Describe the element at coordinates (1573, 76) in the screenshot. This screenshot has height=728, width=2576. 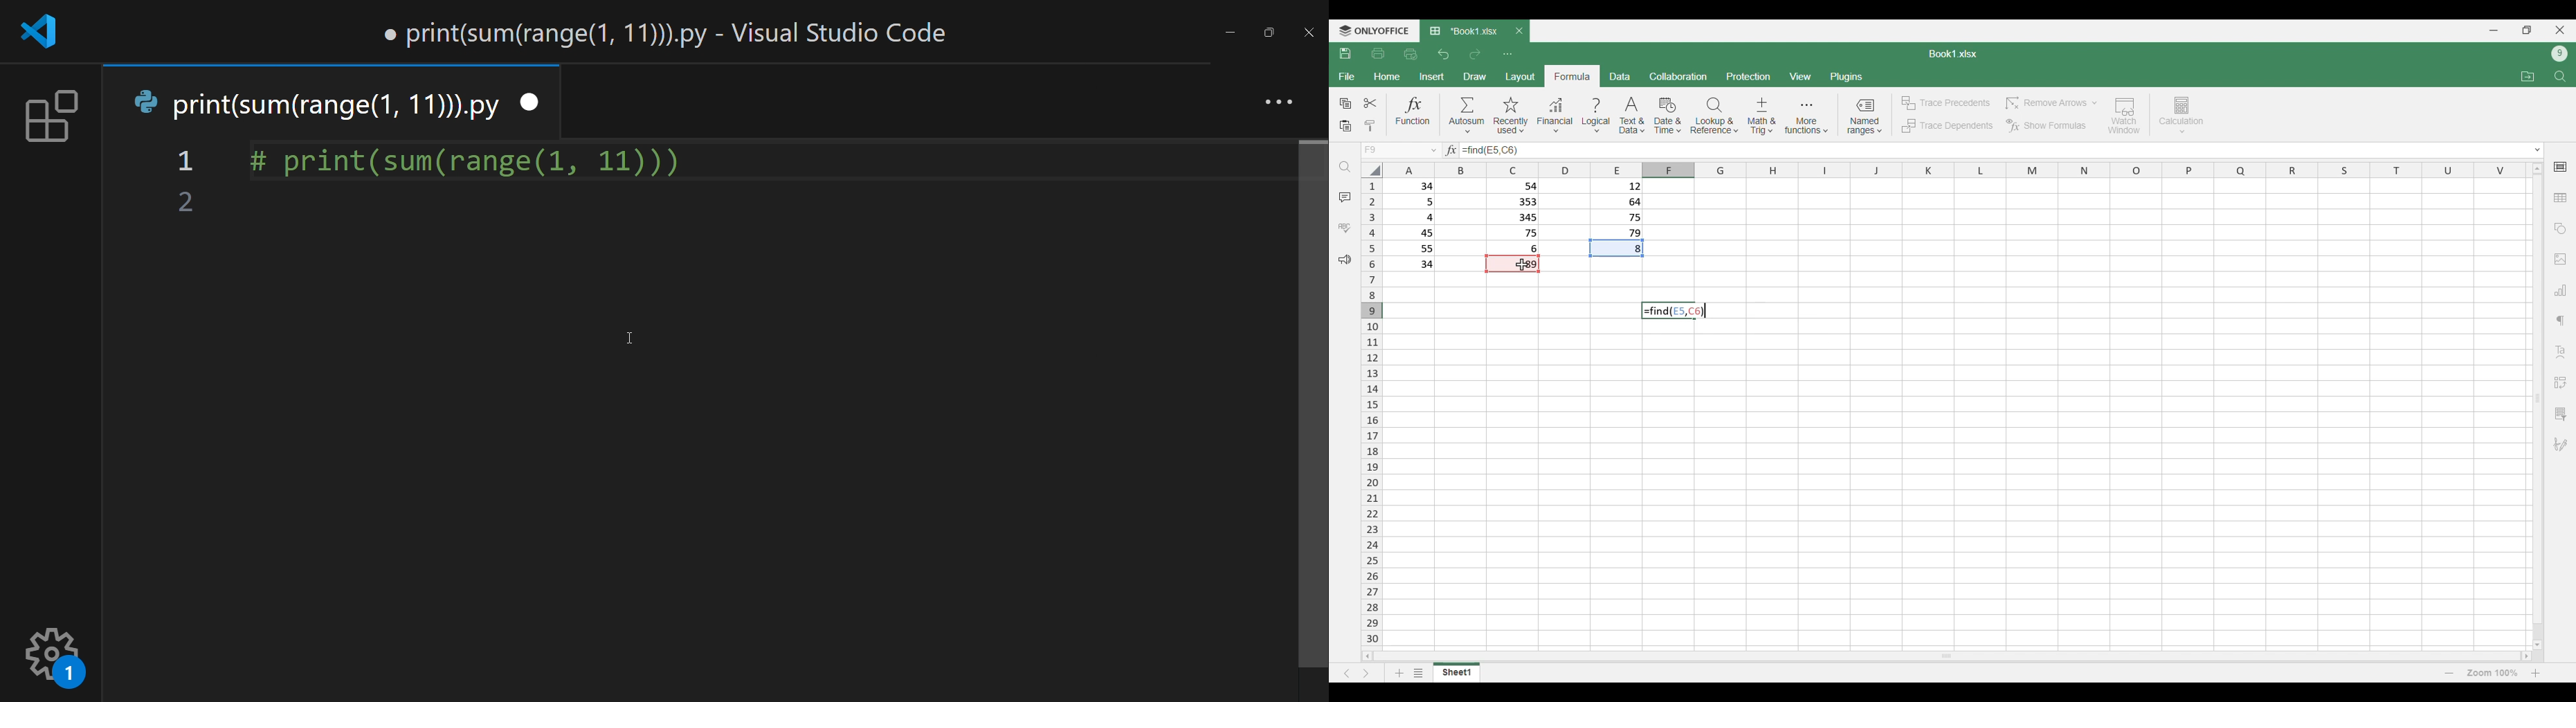
I see `Formula menu, current selection` at that location.